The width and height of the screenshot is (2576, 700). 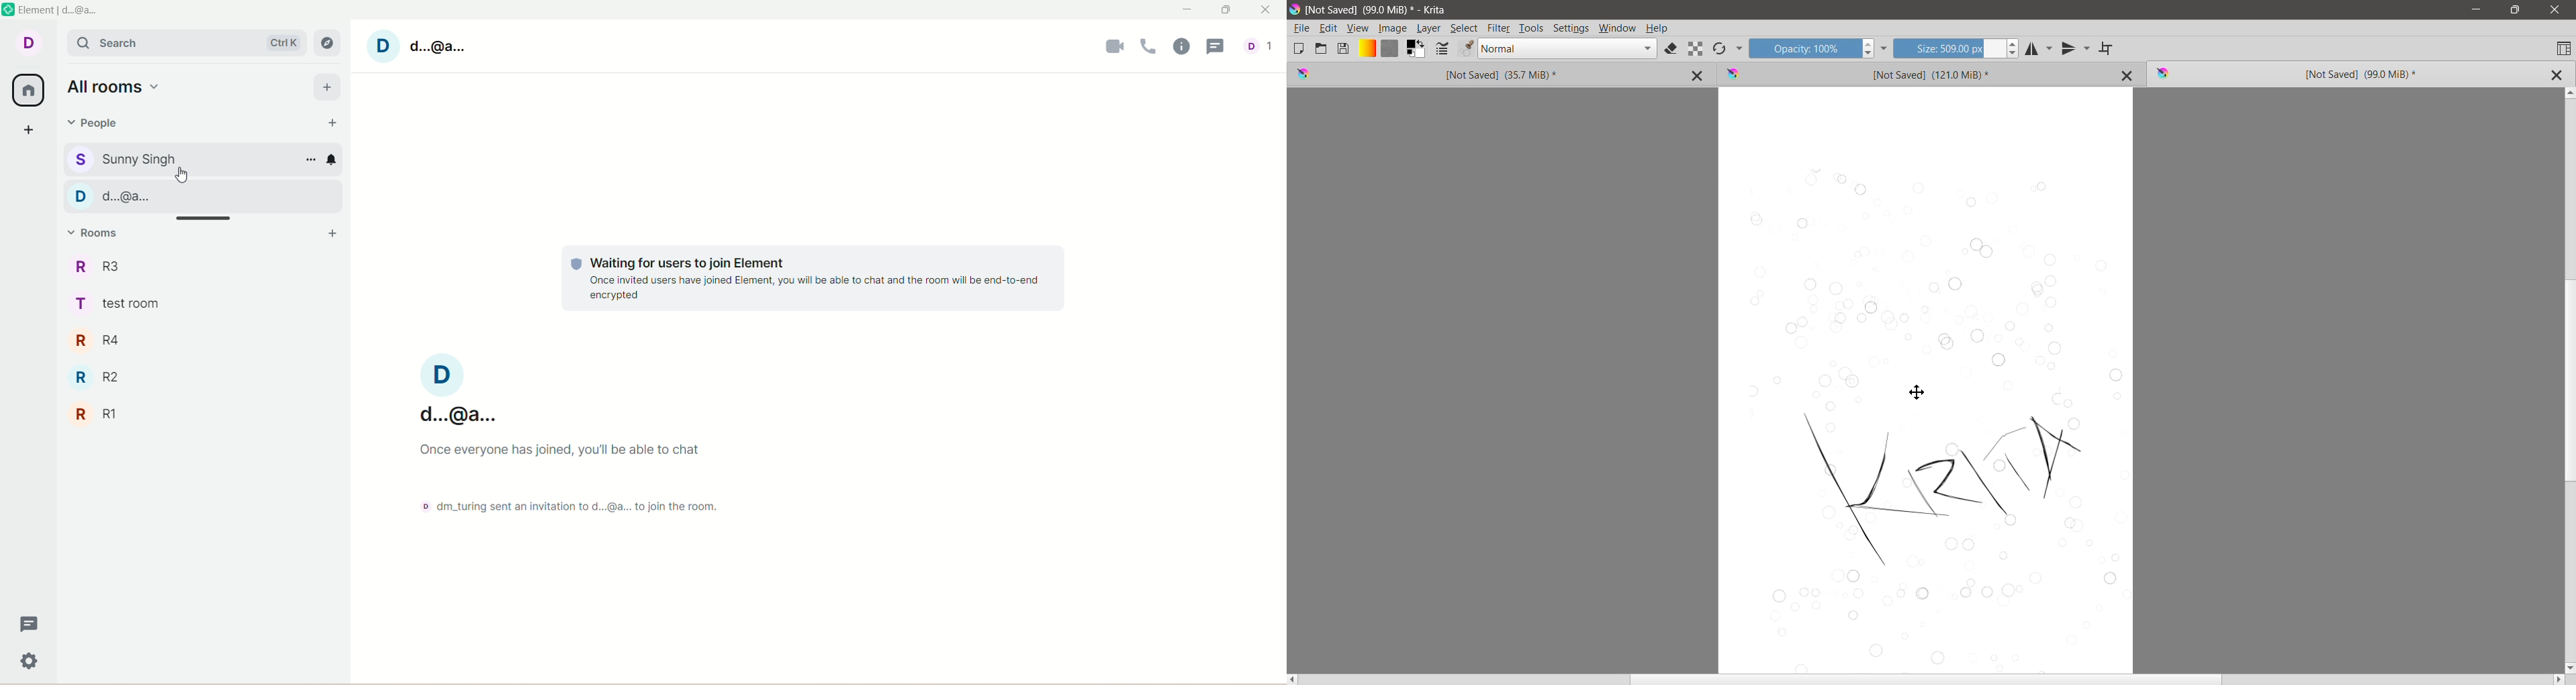 I want to click on explore rooms, so click(x=327, y=43).